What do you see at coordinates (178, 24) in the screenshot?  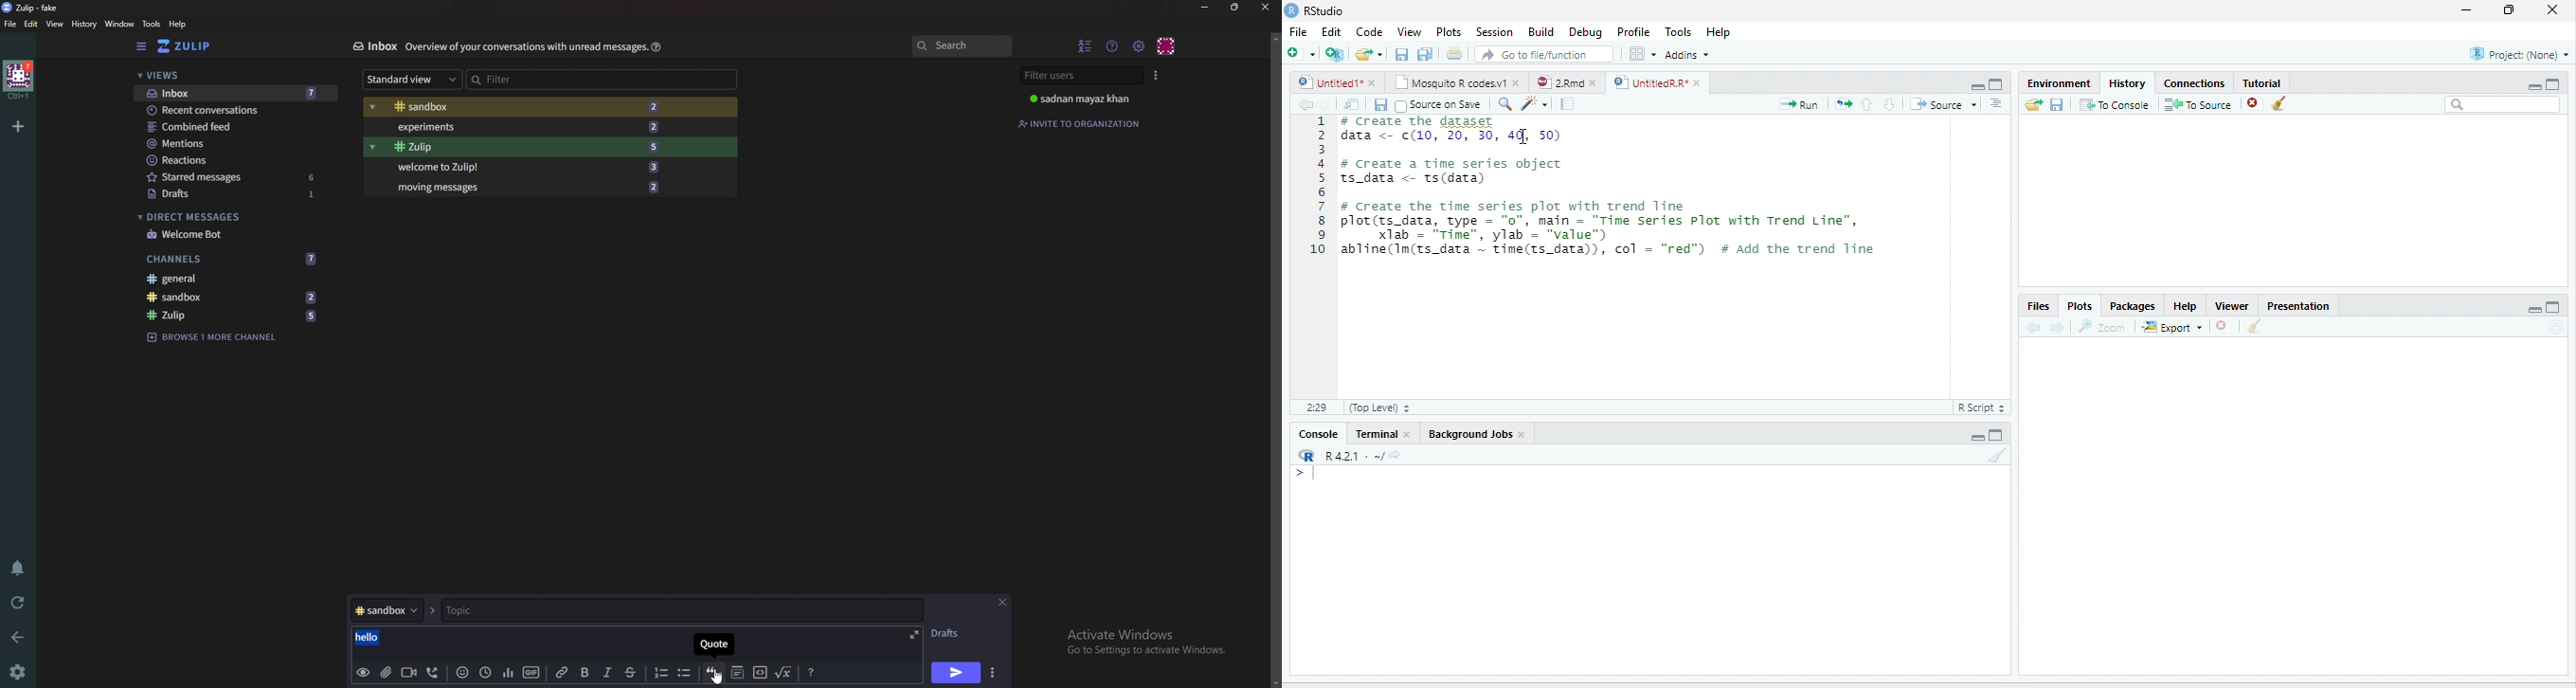 I see `help` at bounding box center [178, 24].